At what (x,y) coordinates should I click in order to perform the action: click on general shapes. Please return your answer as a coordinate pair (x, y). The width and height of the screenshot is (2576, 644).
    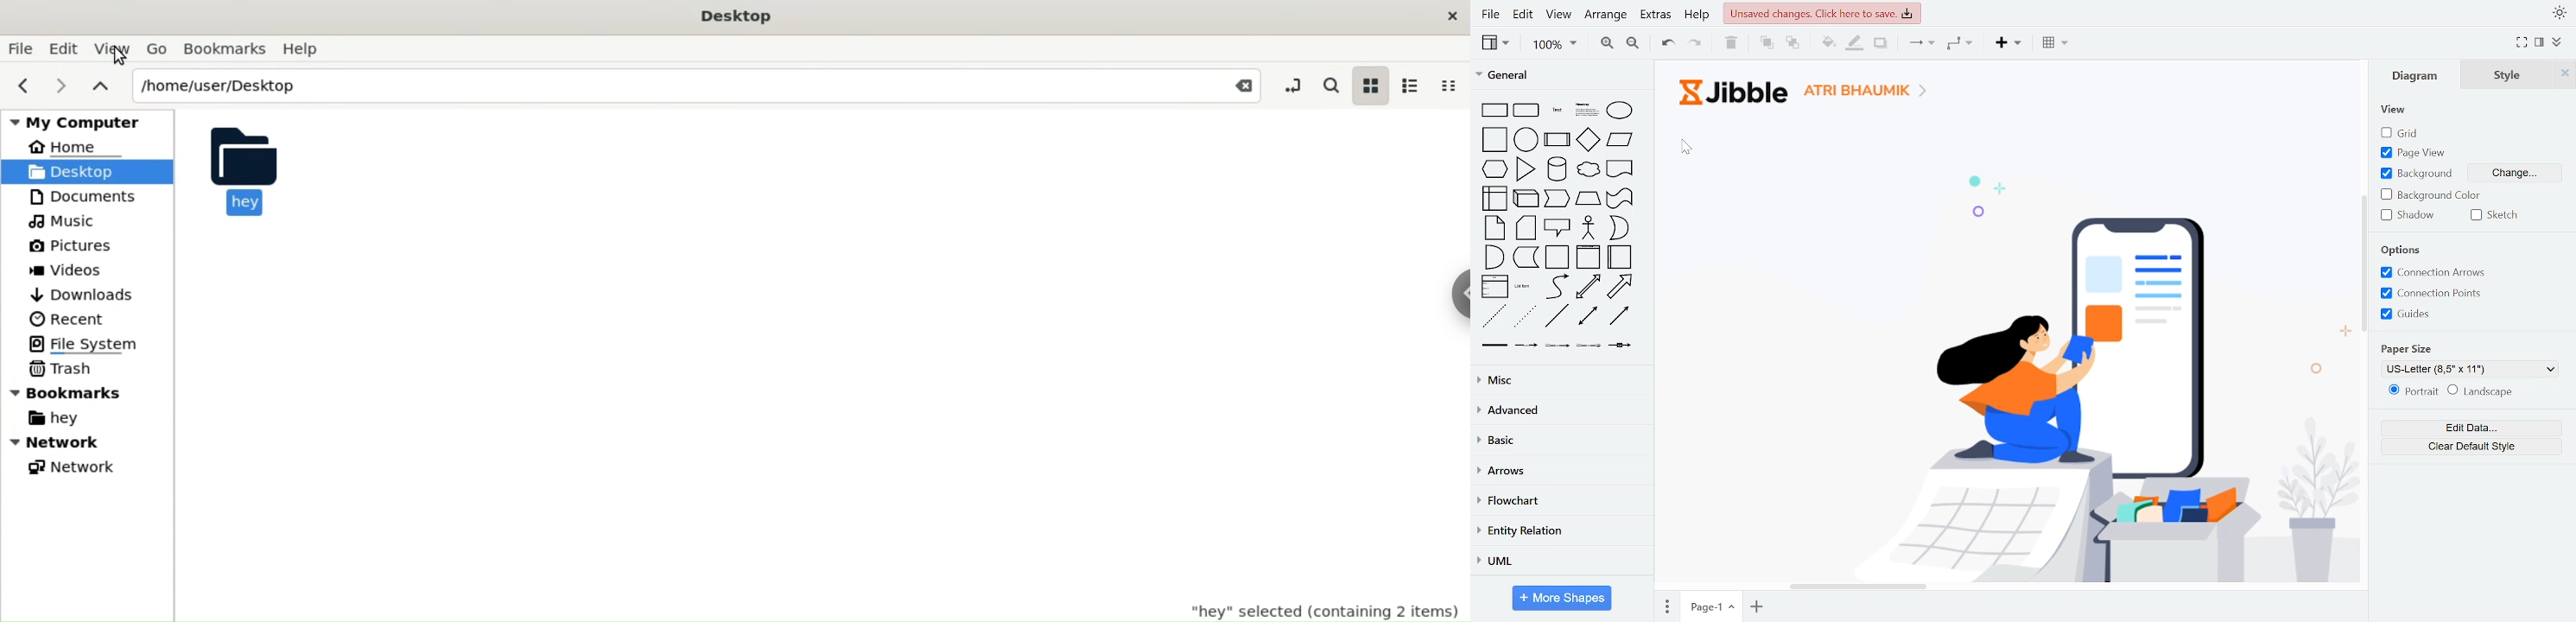
    Looking at the image, I should click on (1620, 257).